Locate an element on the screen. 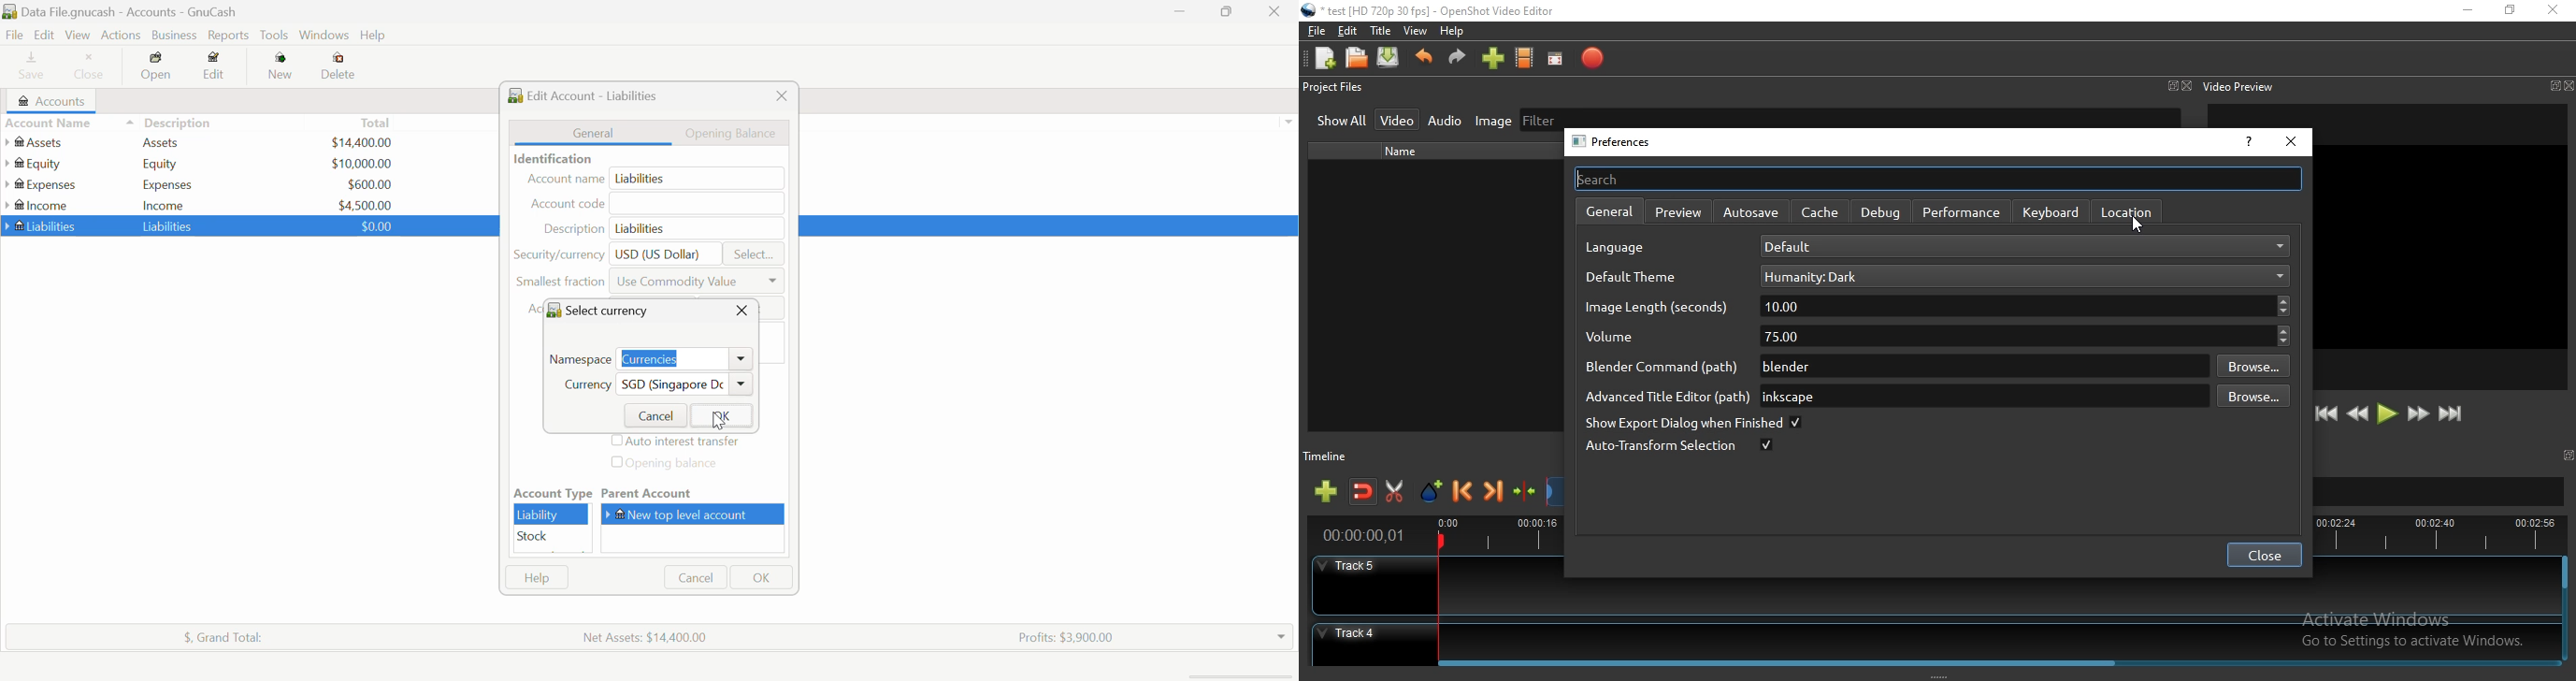 This screenshot has width=2576, height=700. Assets Account is located at coordinates (36, 142).